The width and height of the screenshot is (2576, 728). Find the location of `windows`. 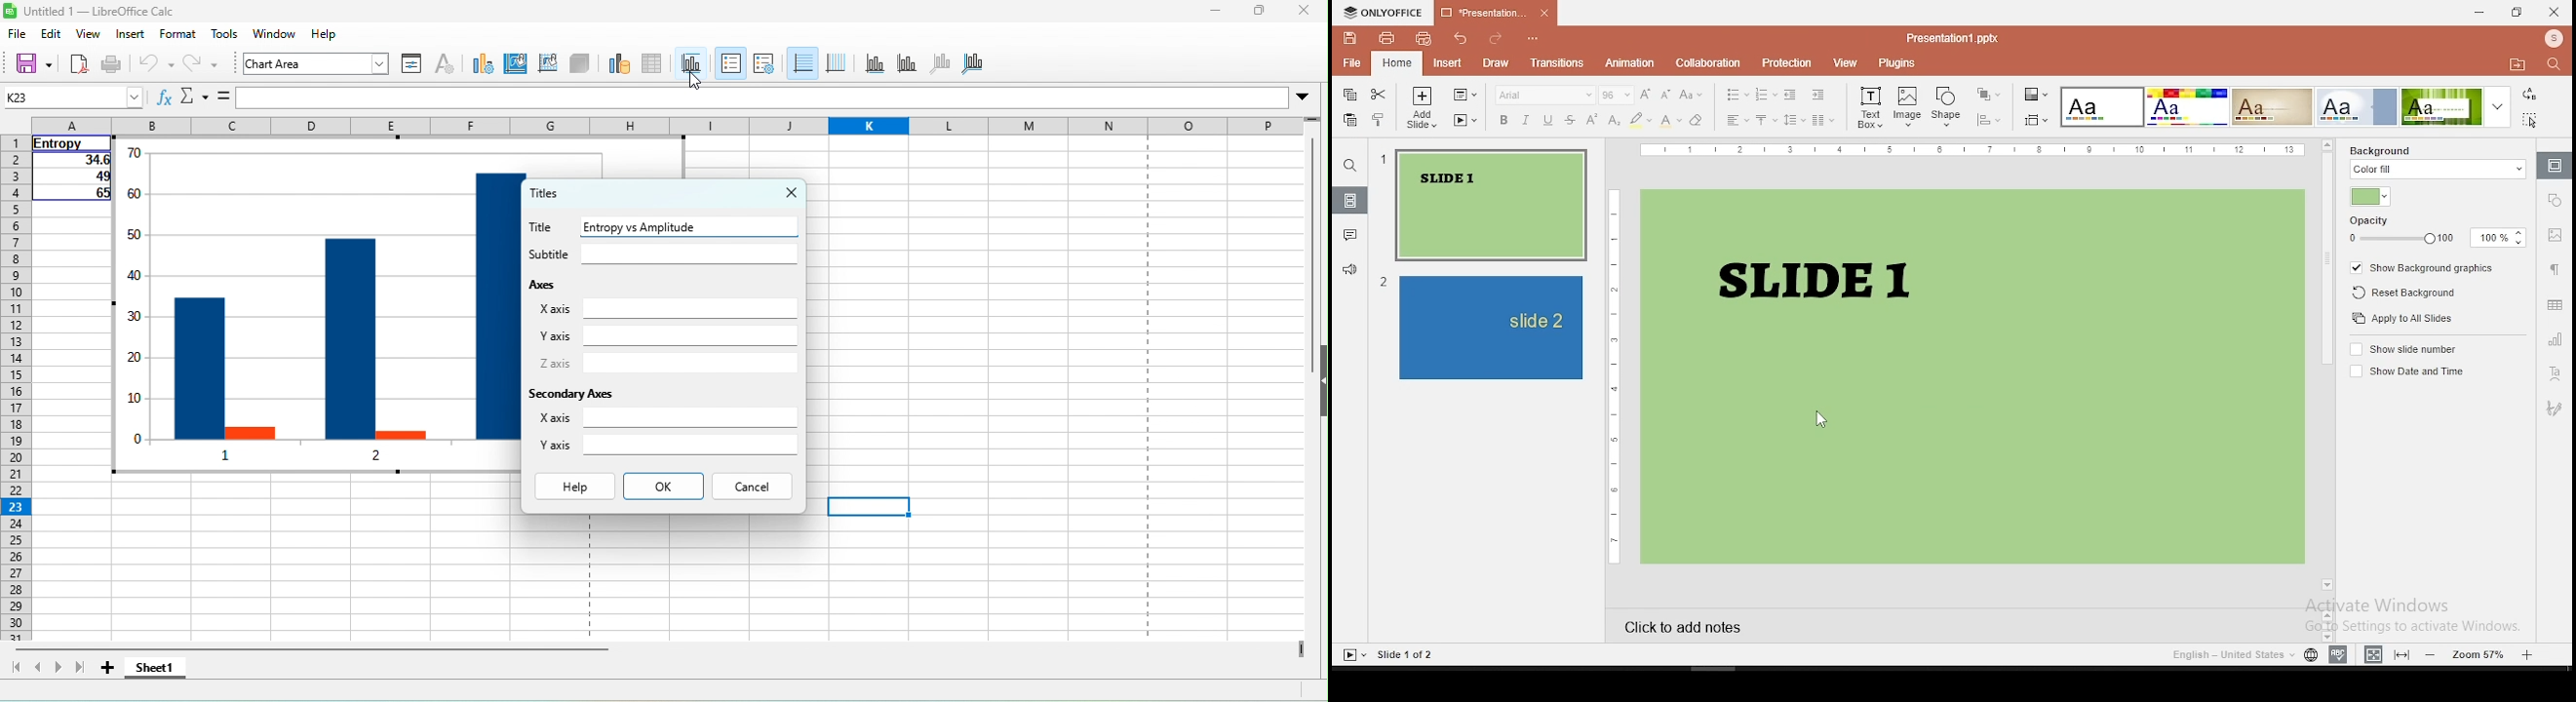

windows is located at coordinates (272, 37).